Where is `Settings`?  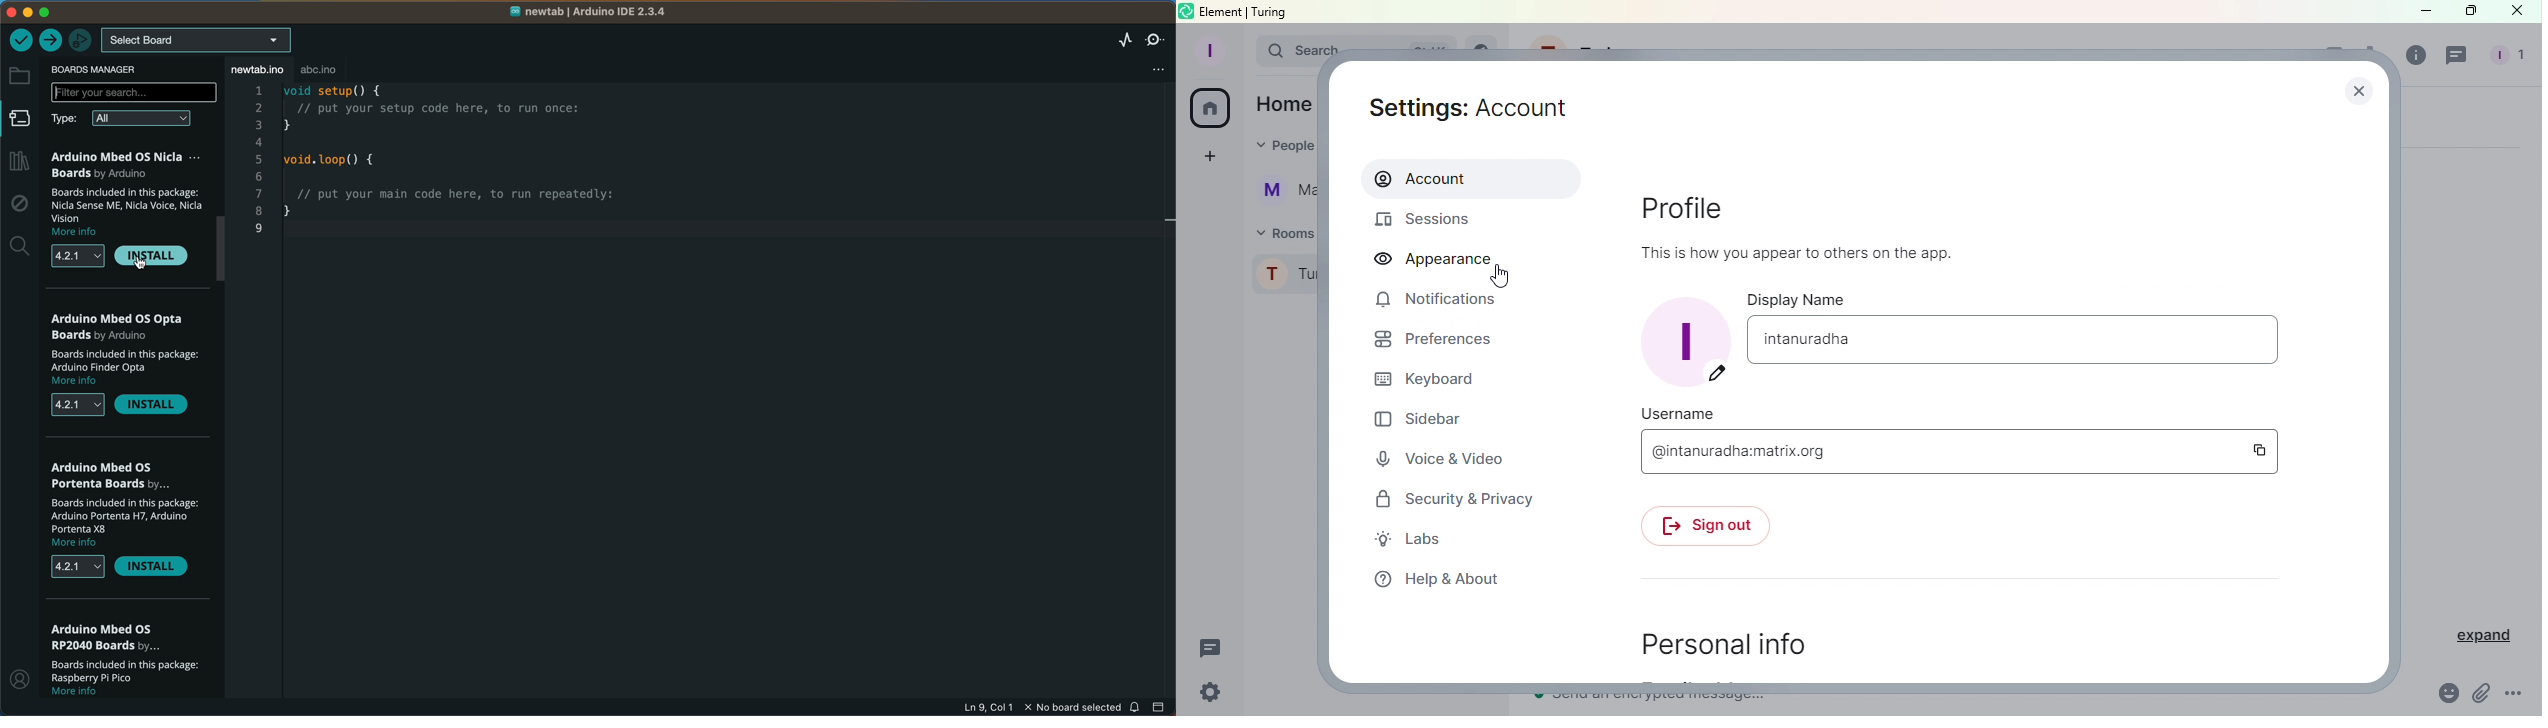 Settings is located at coordinates (1211, 690).